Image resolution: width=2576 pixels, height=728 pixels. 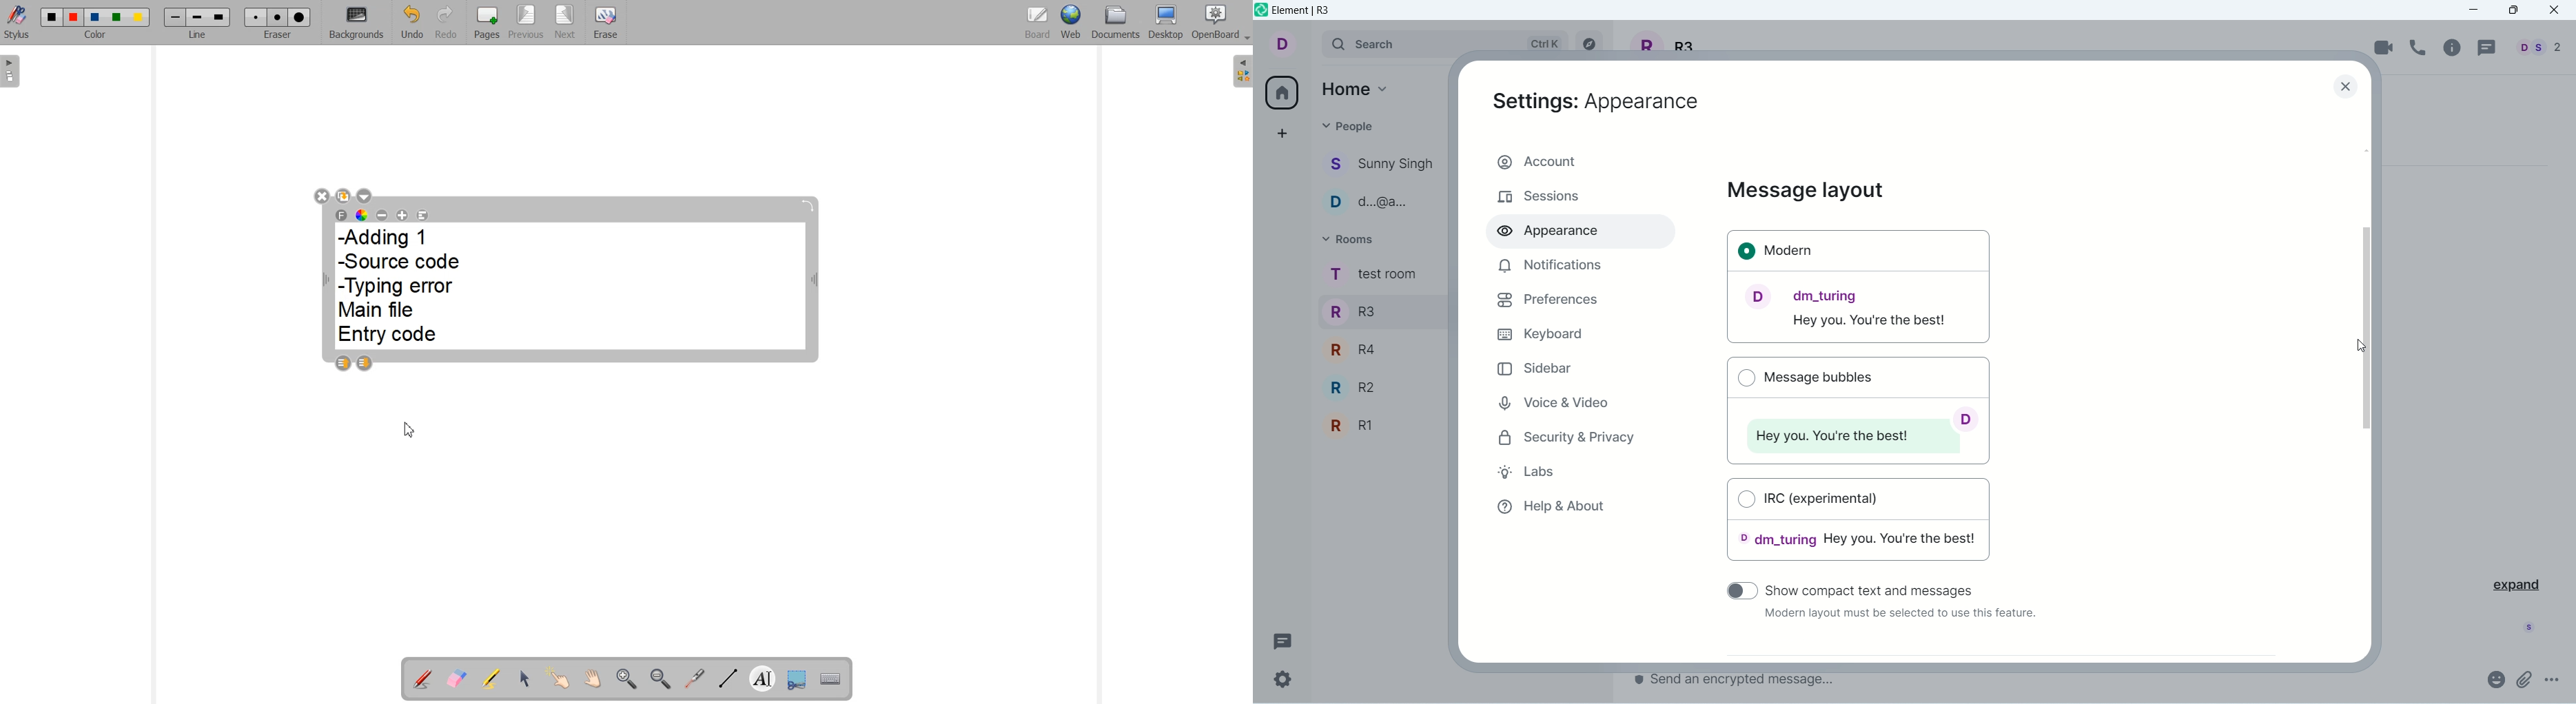 What do you see at coordinates (2384, 47) in the screenshot?
I see `video call` at bounding box center [2384, 47].